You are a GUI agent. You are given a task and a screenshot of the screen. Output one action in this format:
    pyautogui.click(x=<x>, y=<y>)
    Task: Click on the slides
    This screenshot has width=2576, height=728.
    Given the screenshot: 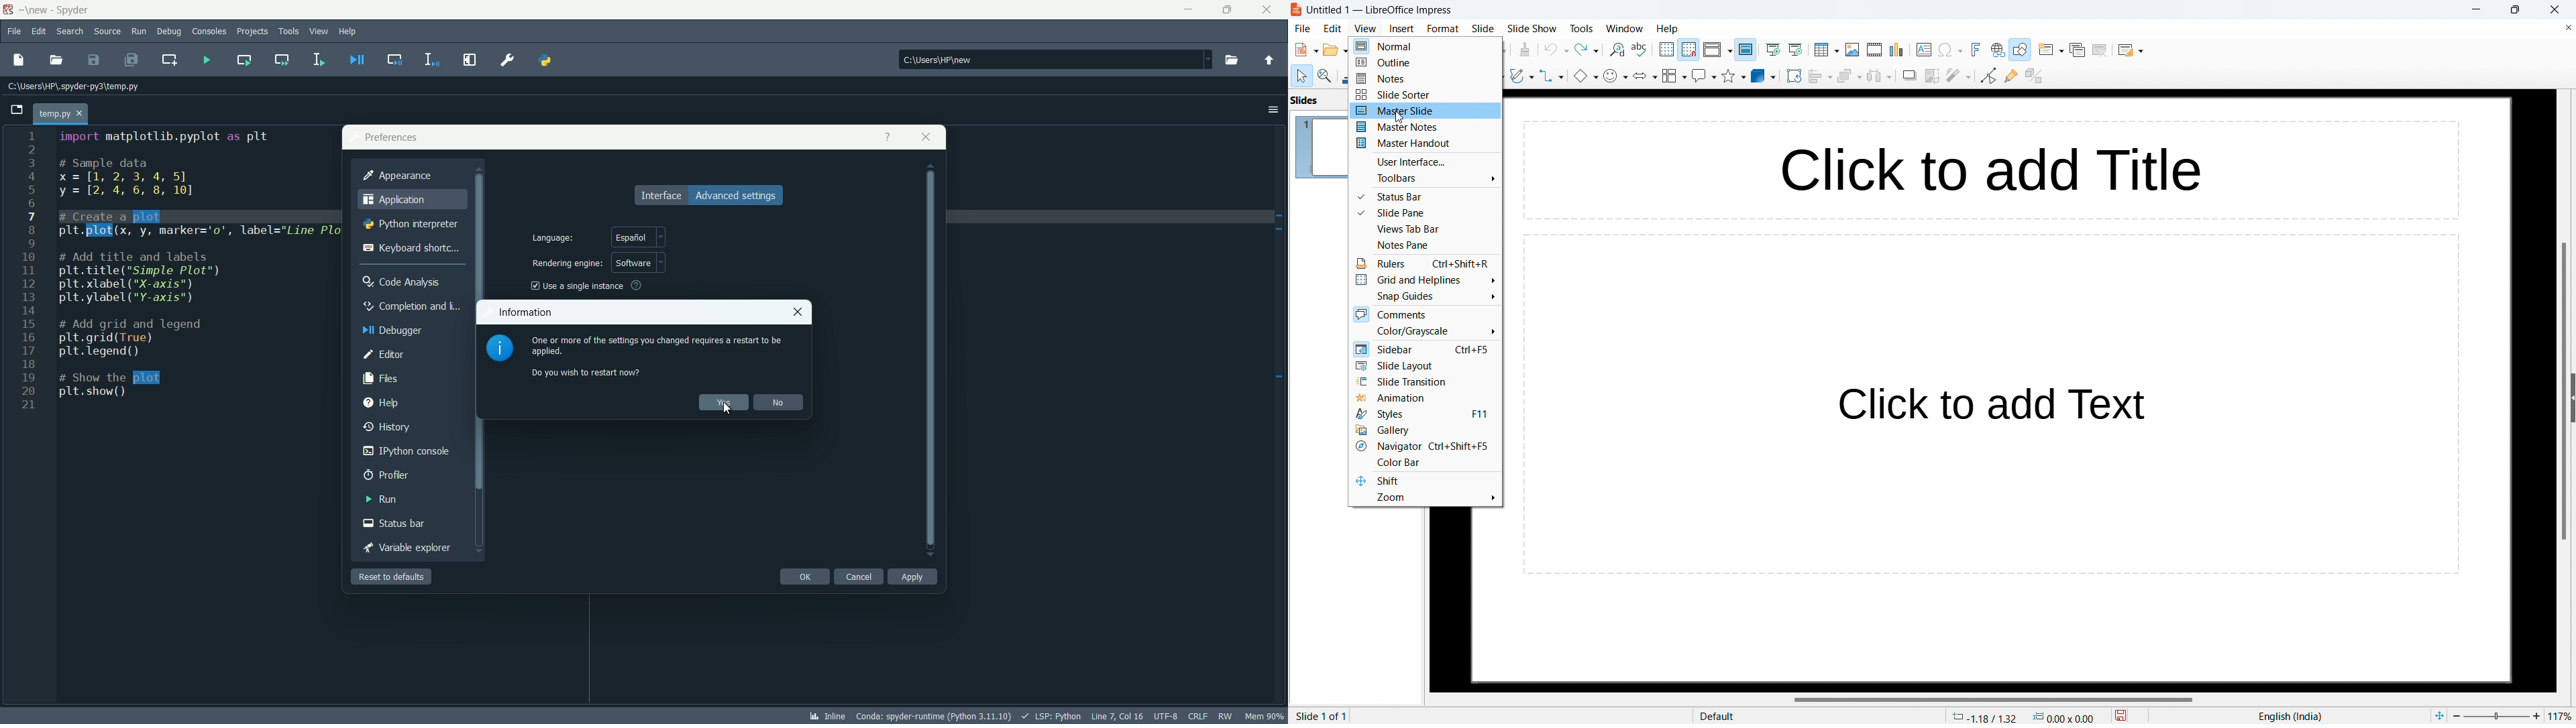 What is the action you would take?
    pyautogui.click(x=1305, y=100)
    